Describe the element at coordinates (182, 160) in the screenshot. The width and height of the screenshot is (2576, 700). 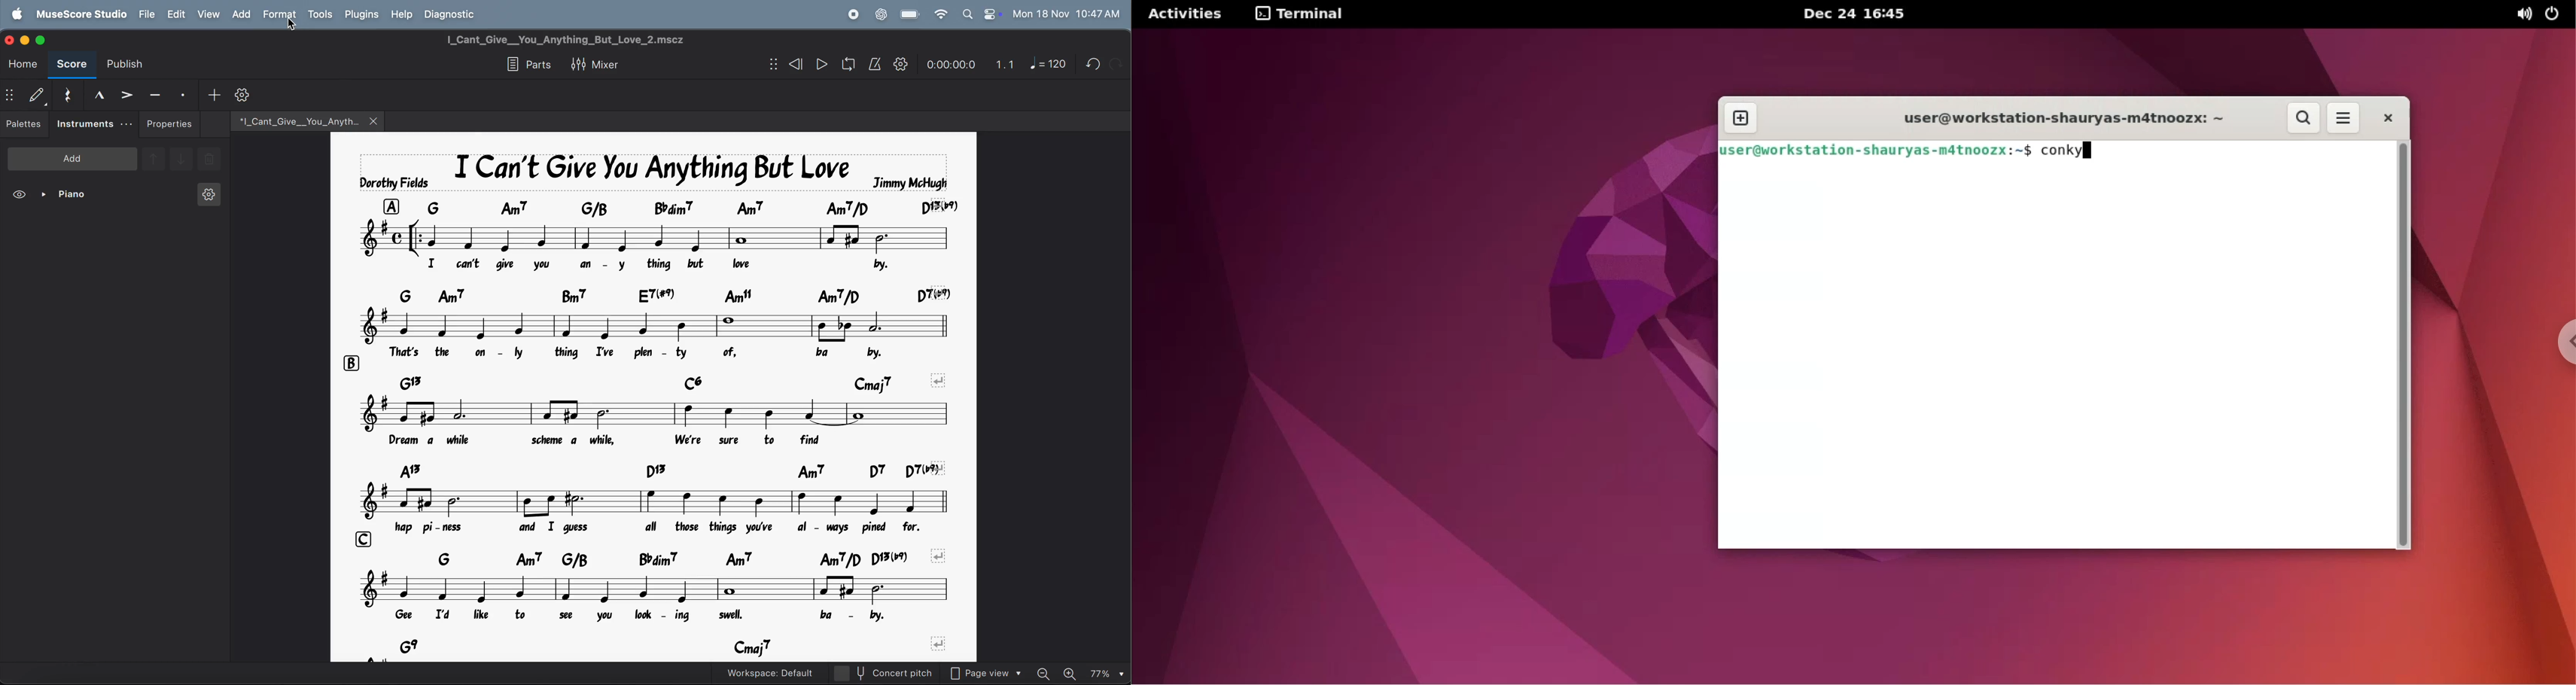
I see `down tone` at that location.